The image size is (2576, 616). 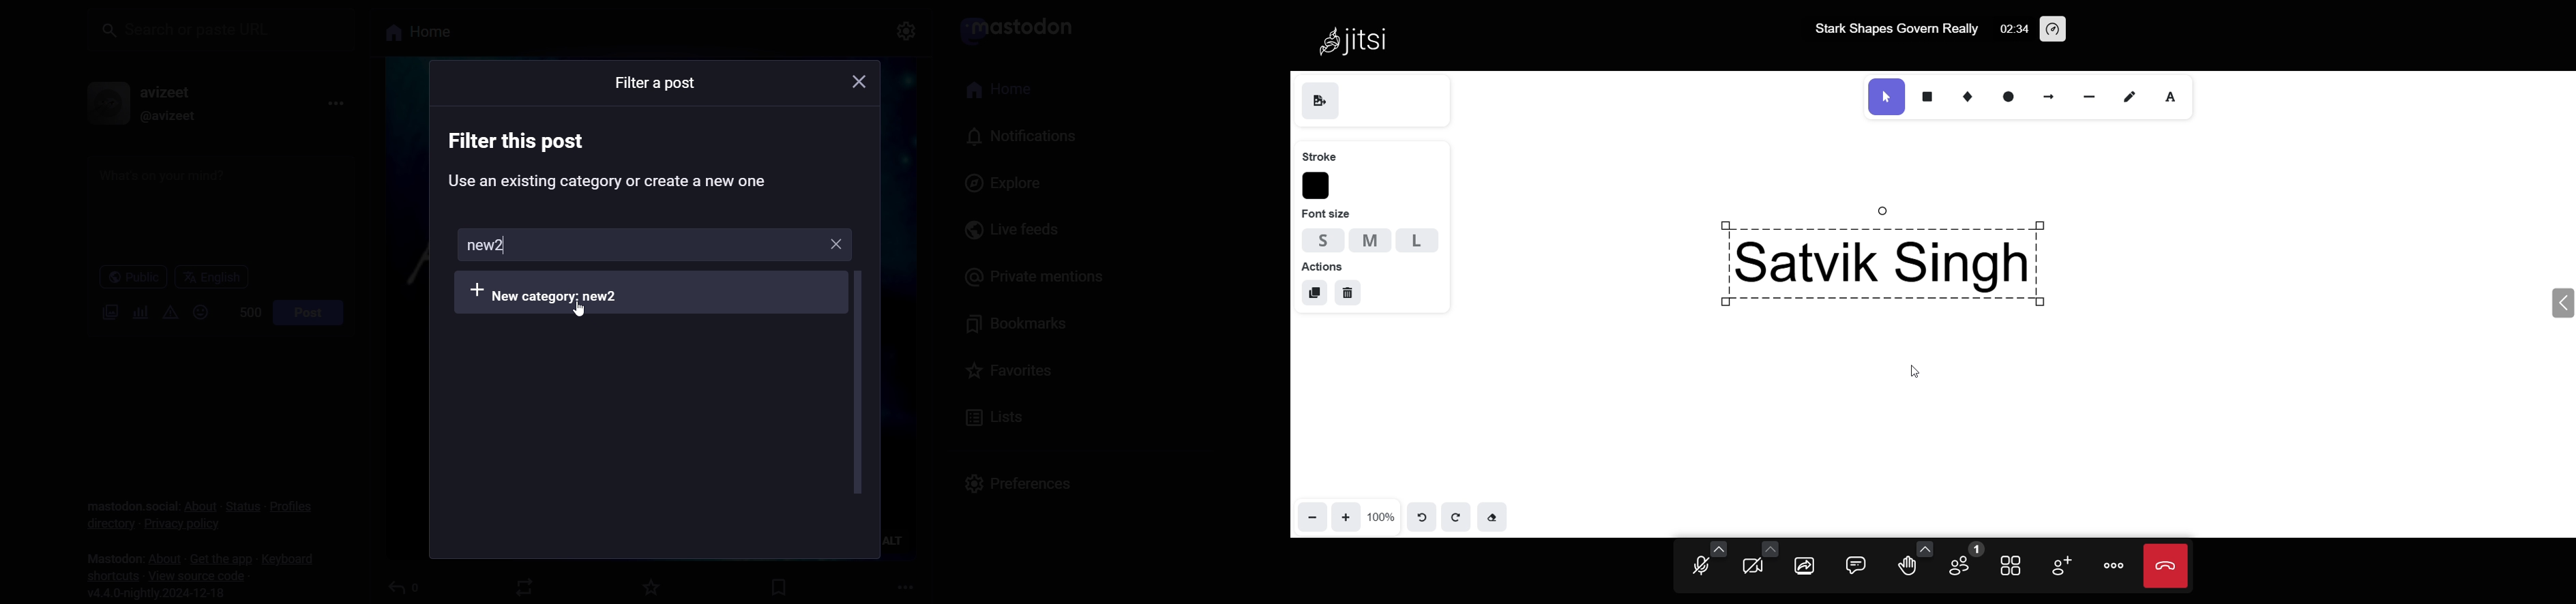 What do you see at coordinates (1348, 294) in the screenshot?
I see `delete` at bounding box center [1348, 294].